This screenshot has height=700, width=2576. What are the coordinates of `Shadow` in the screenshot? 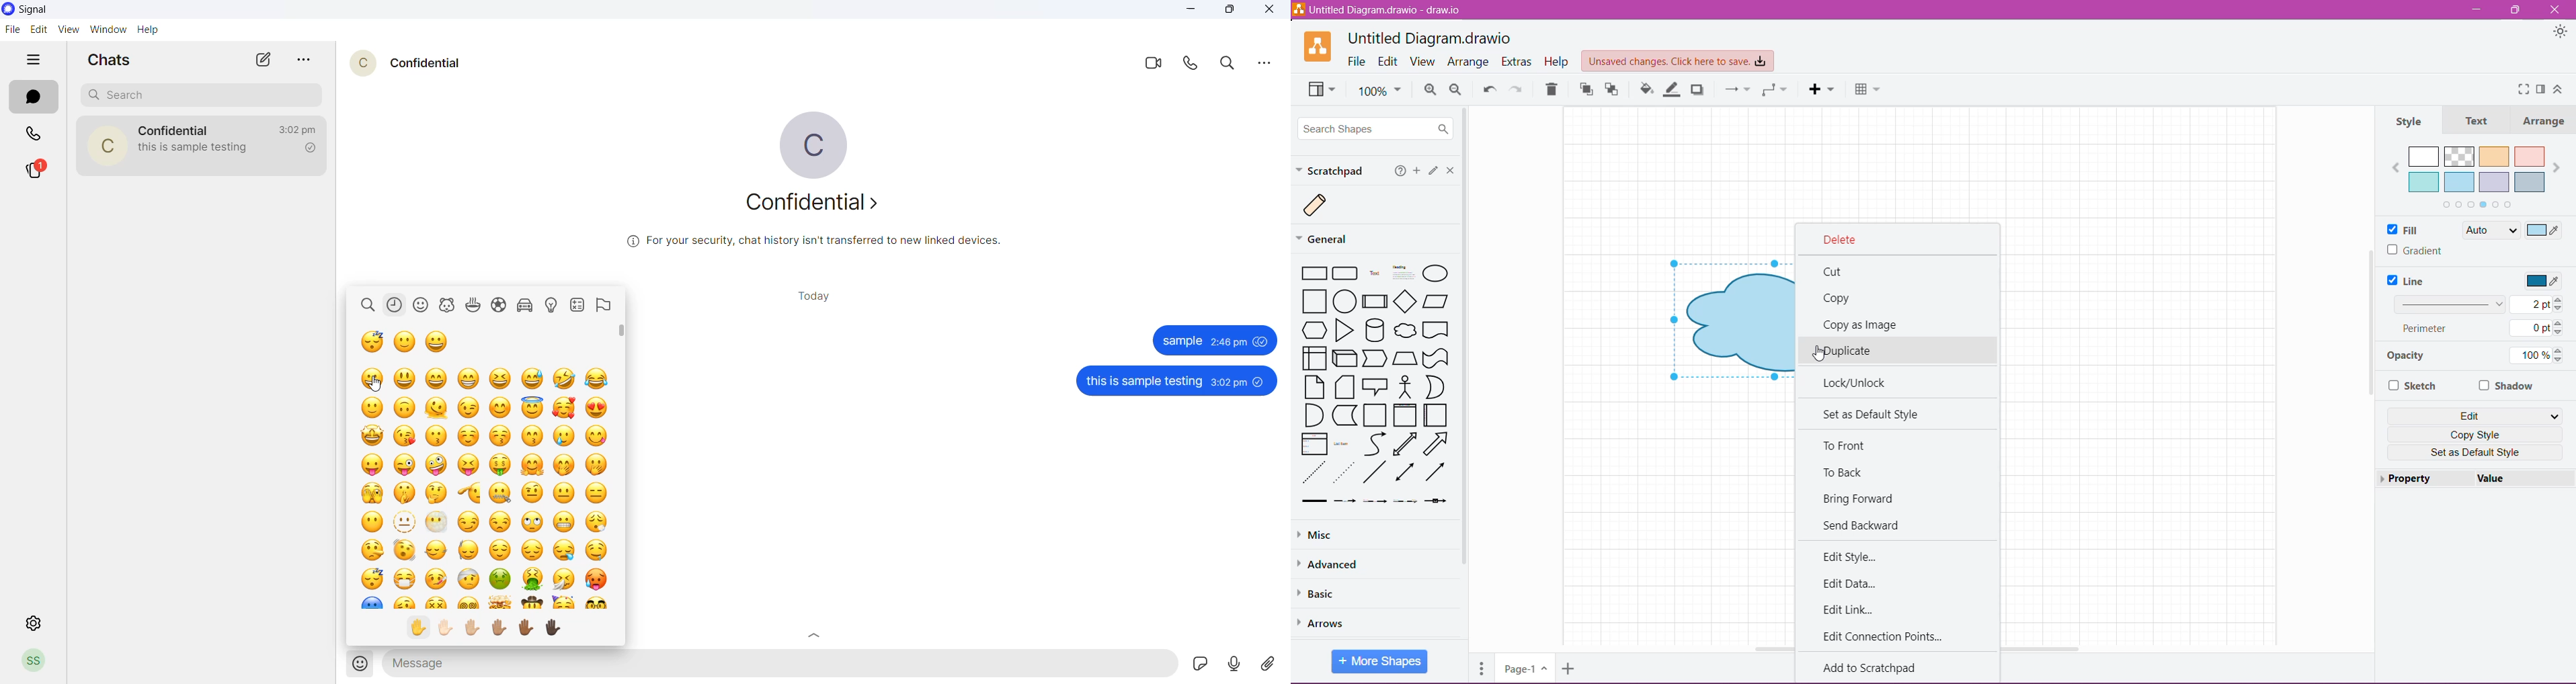 It's located at (2507, 386).